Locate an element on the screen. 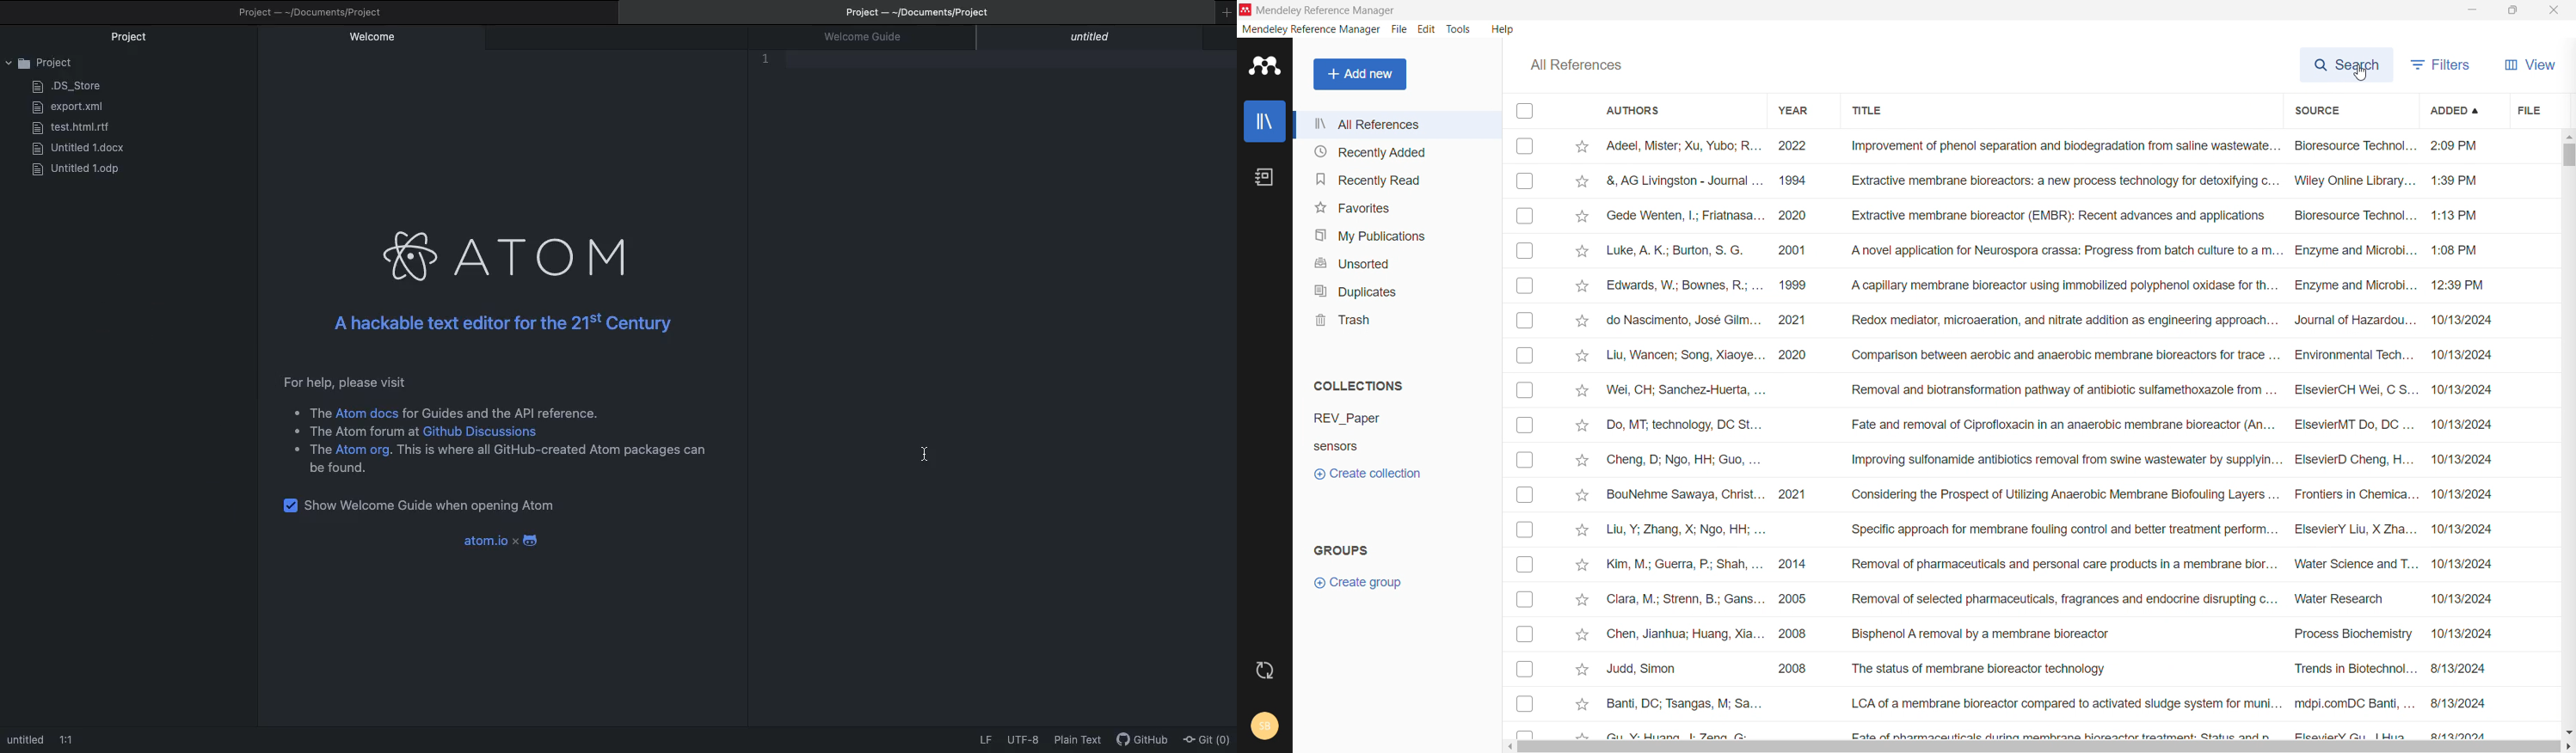 This screenshot has width=2576, height=756. 1:! is located at coordinates (70, 740).